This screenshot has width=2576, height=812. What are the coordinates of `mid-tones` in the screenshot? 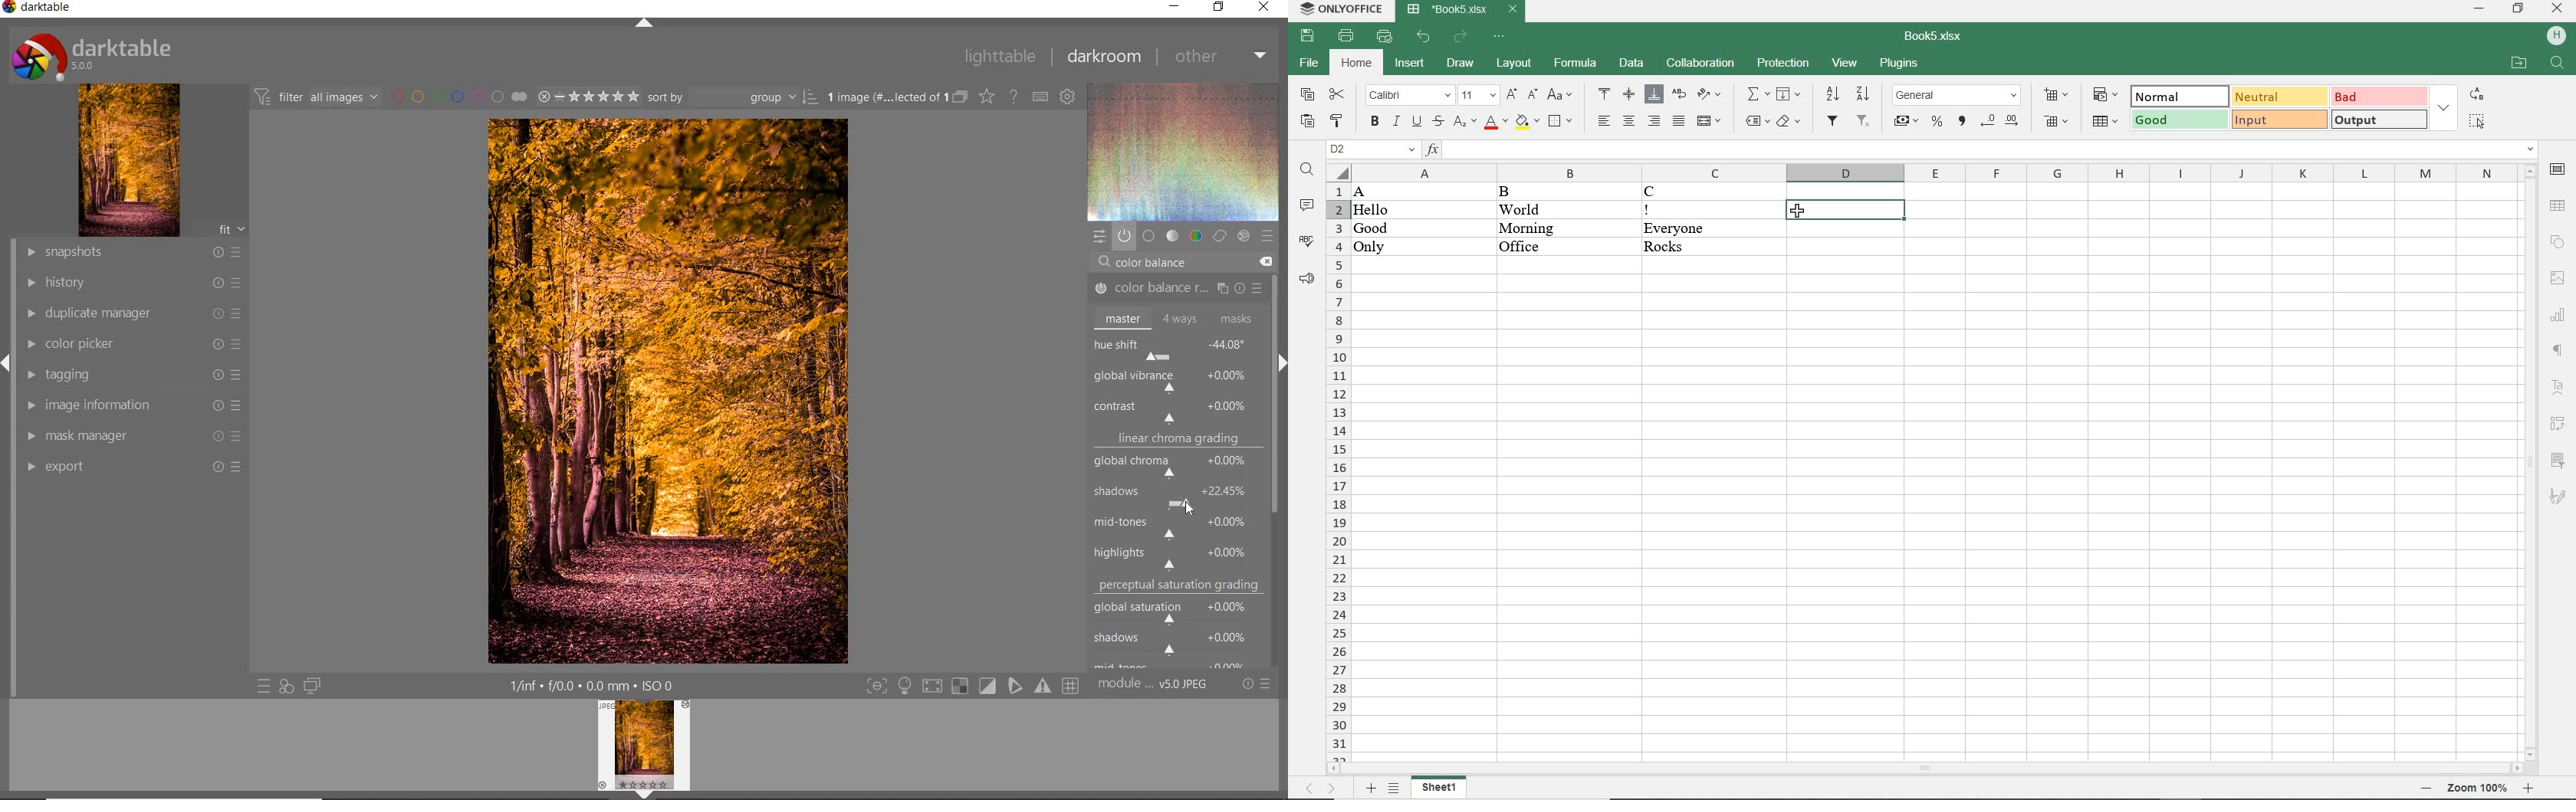 It's located at (1175, 525).